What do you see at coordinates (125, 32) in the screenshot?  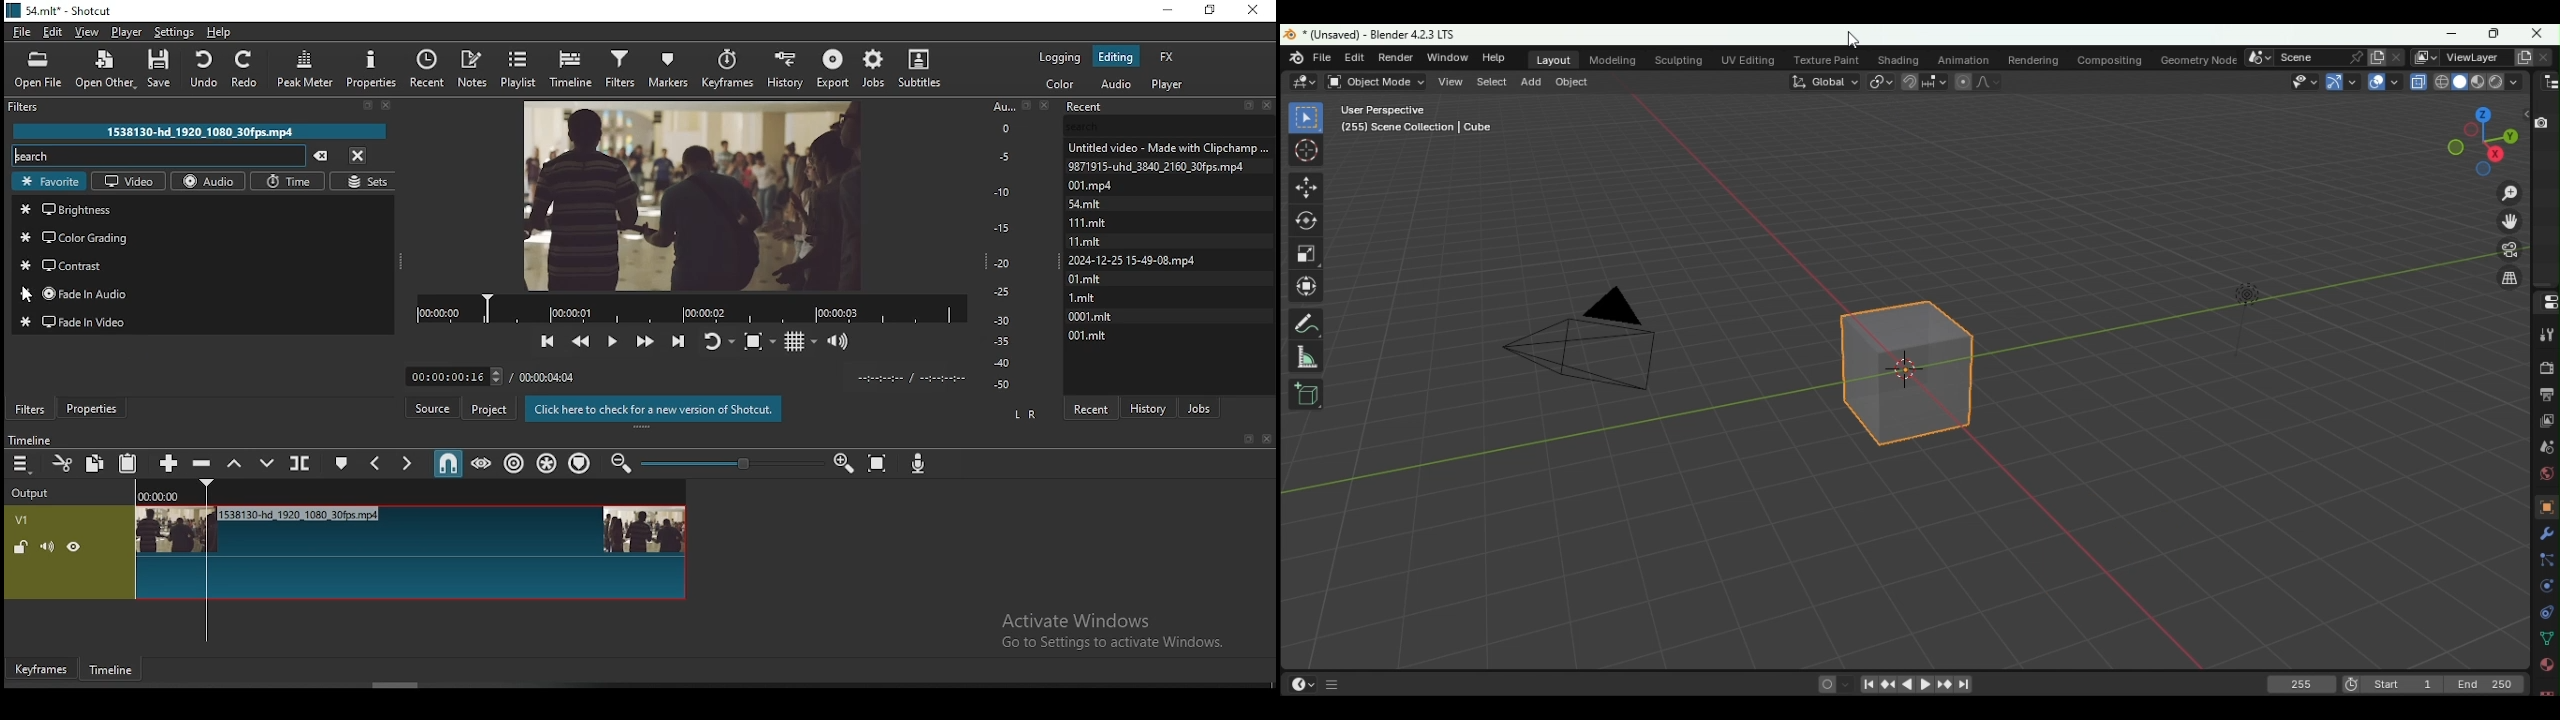 I see `player` at bounding box center [125, 32].